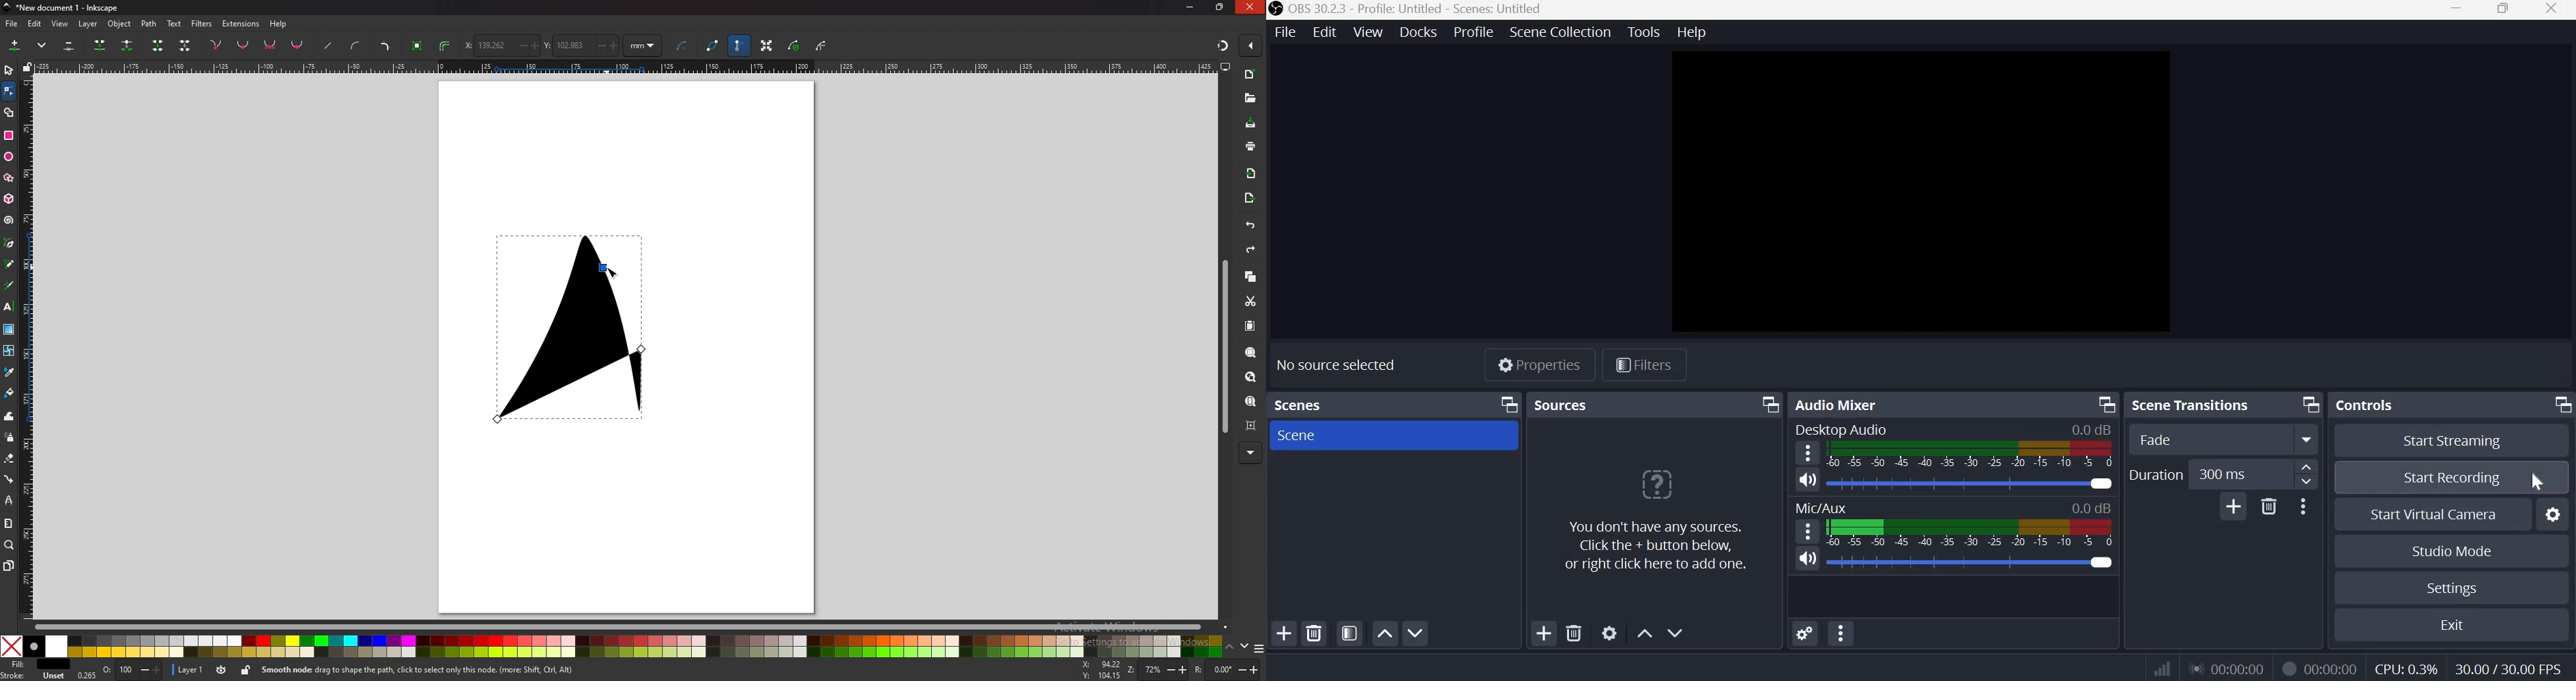 The height and width of the screenshot is (700, 2576). Describe the element at coordinates (28, 347) in the screenshot. I see `vertical scale` at that location.